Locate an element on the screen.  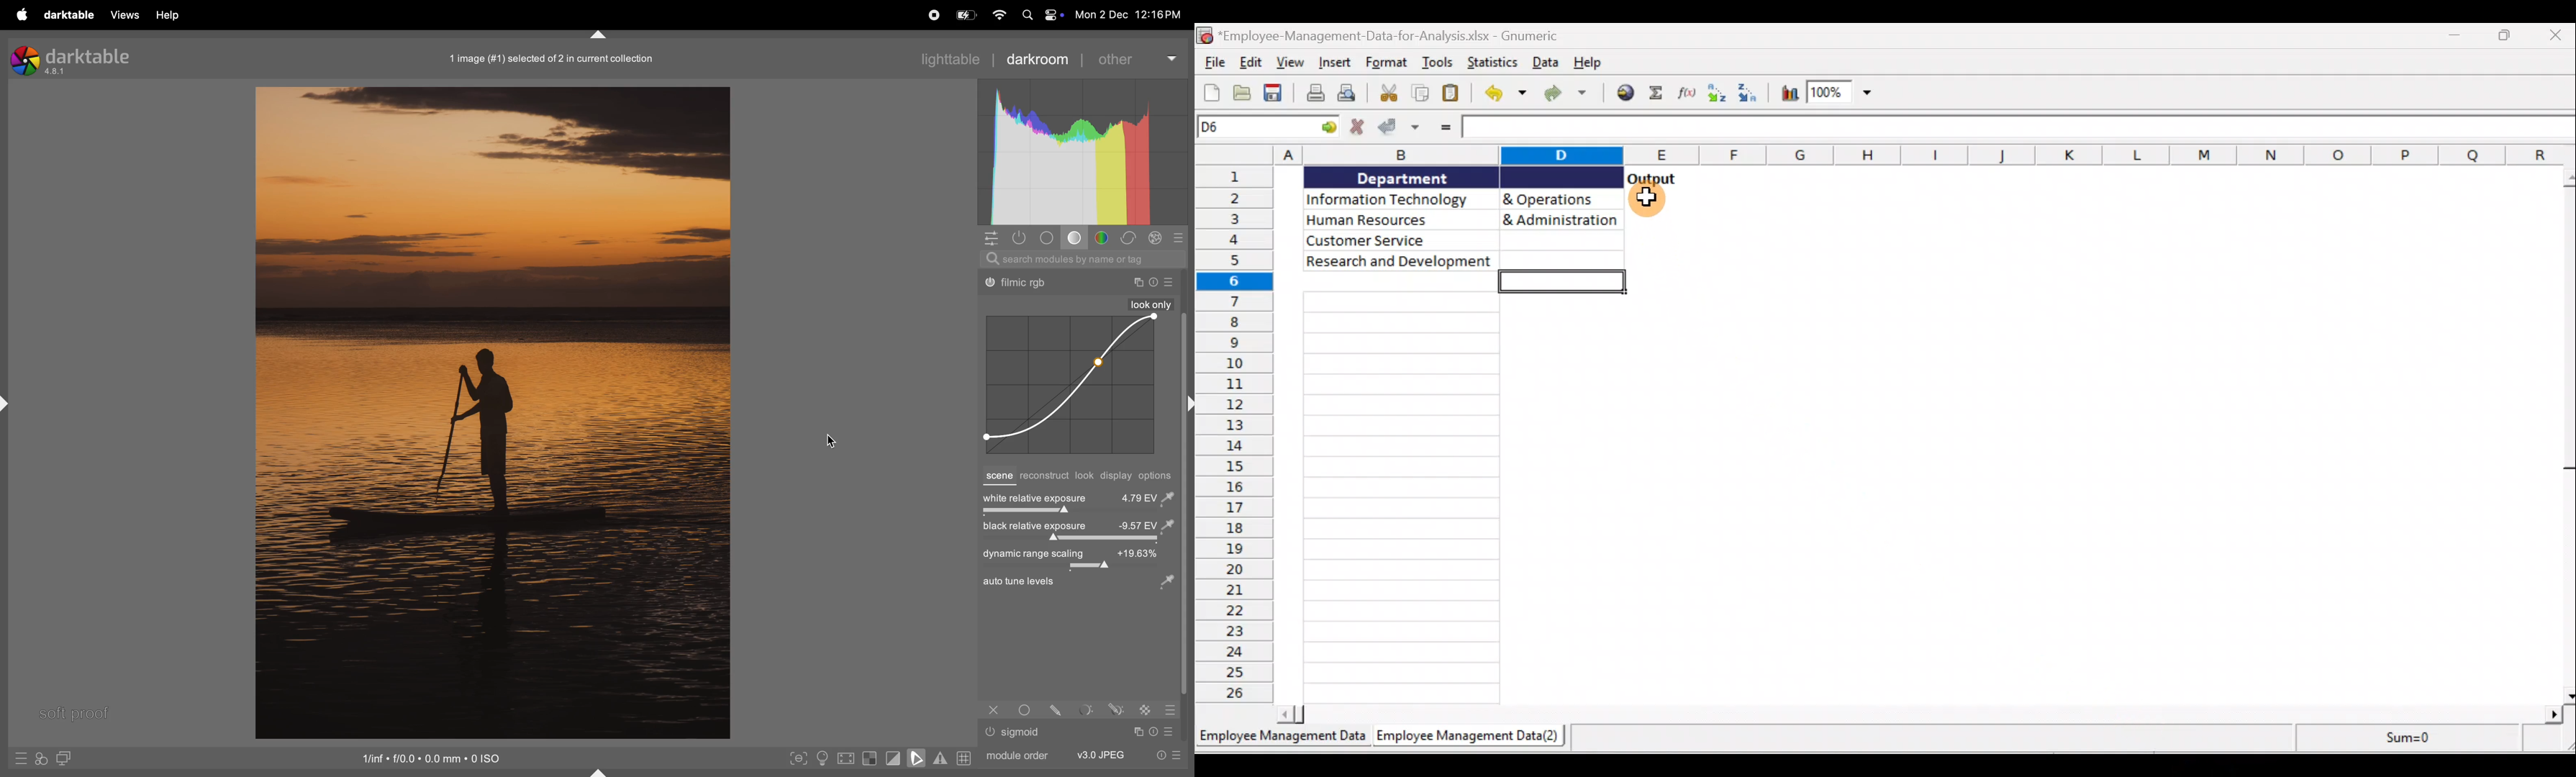
 is located at coordinates (1060, 709).